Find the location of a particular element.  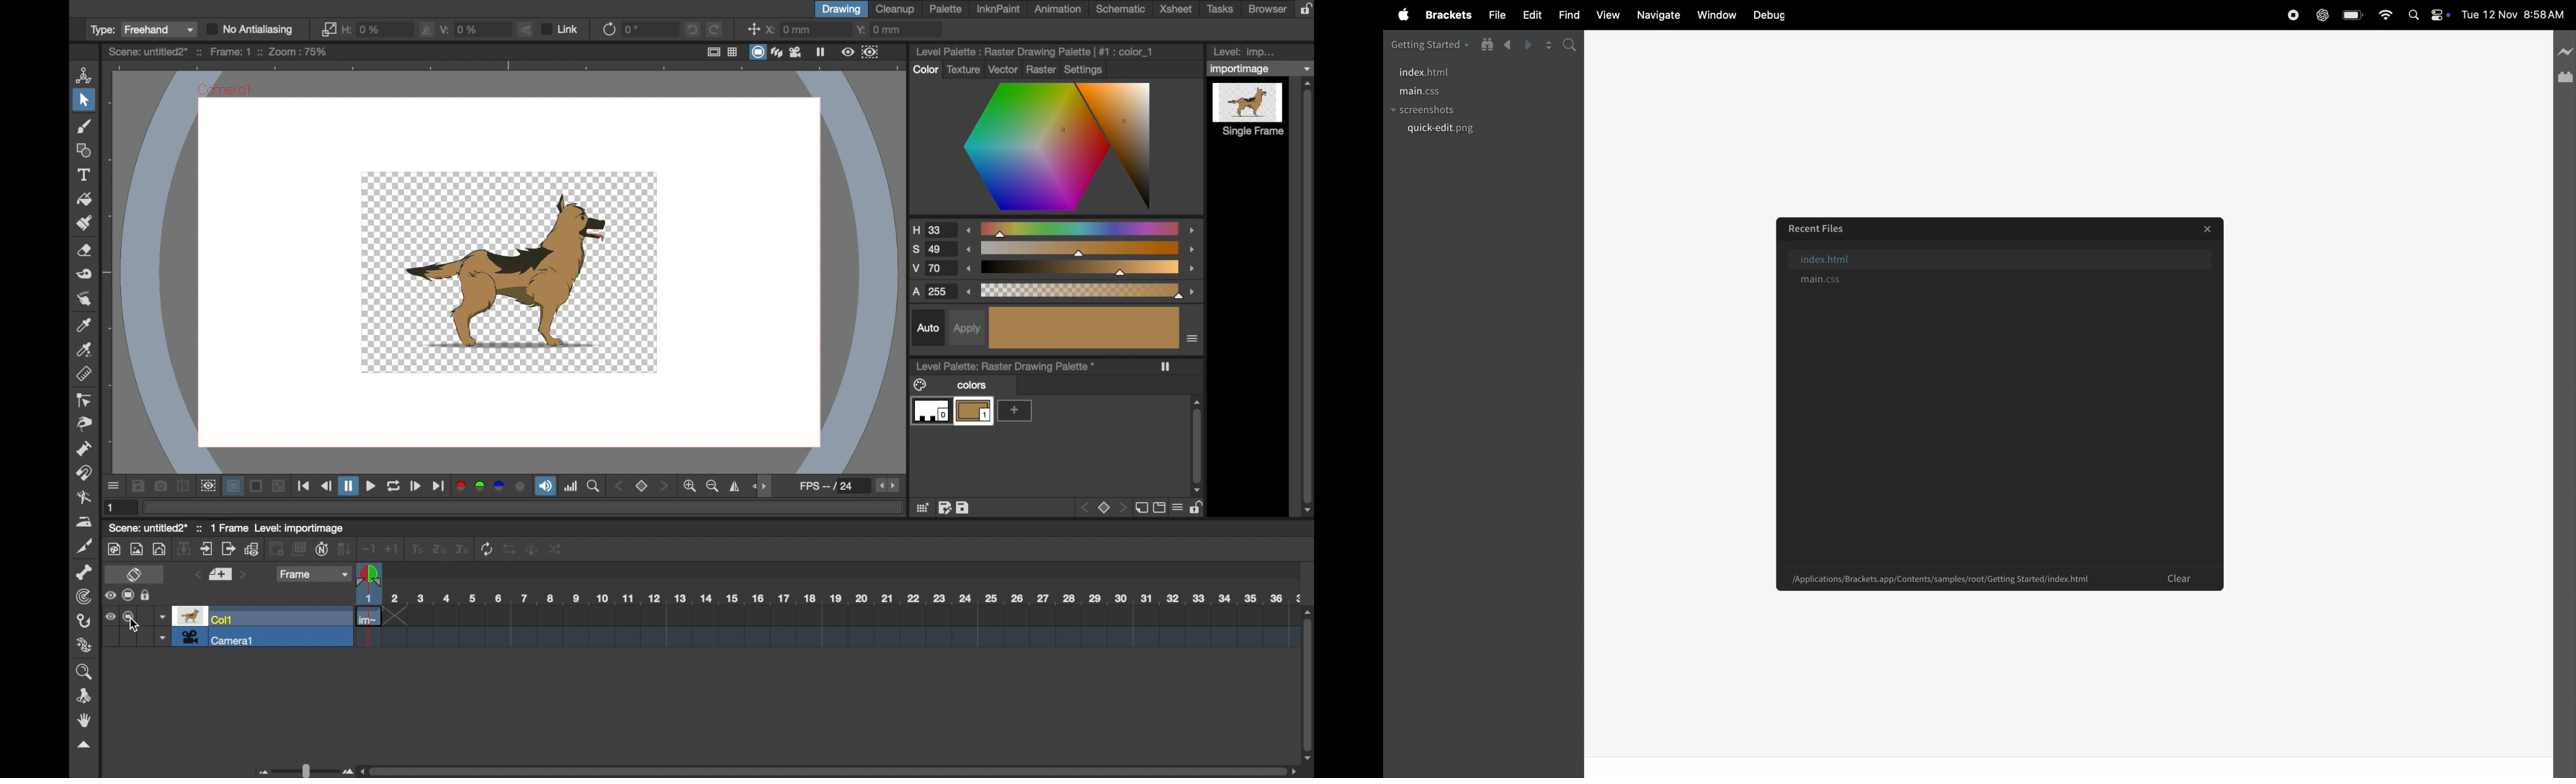

rotate tool is located at coordinates (86, 695).